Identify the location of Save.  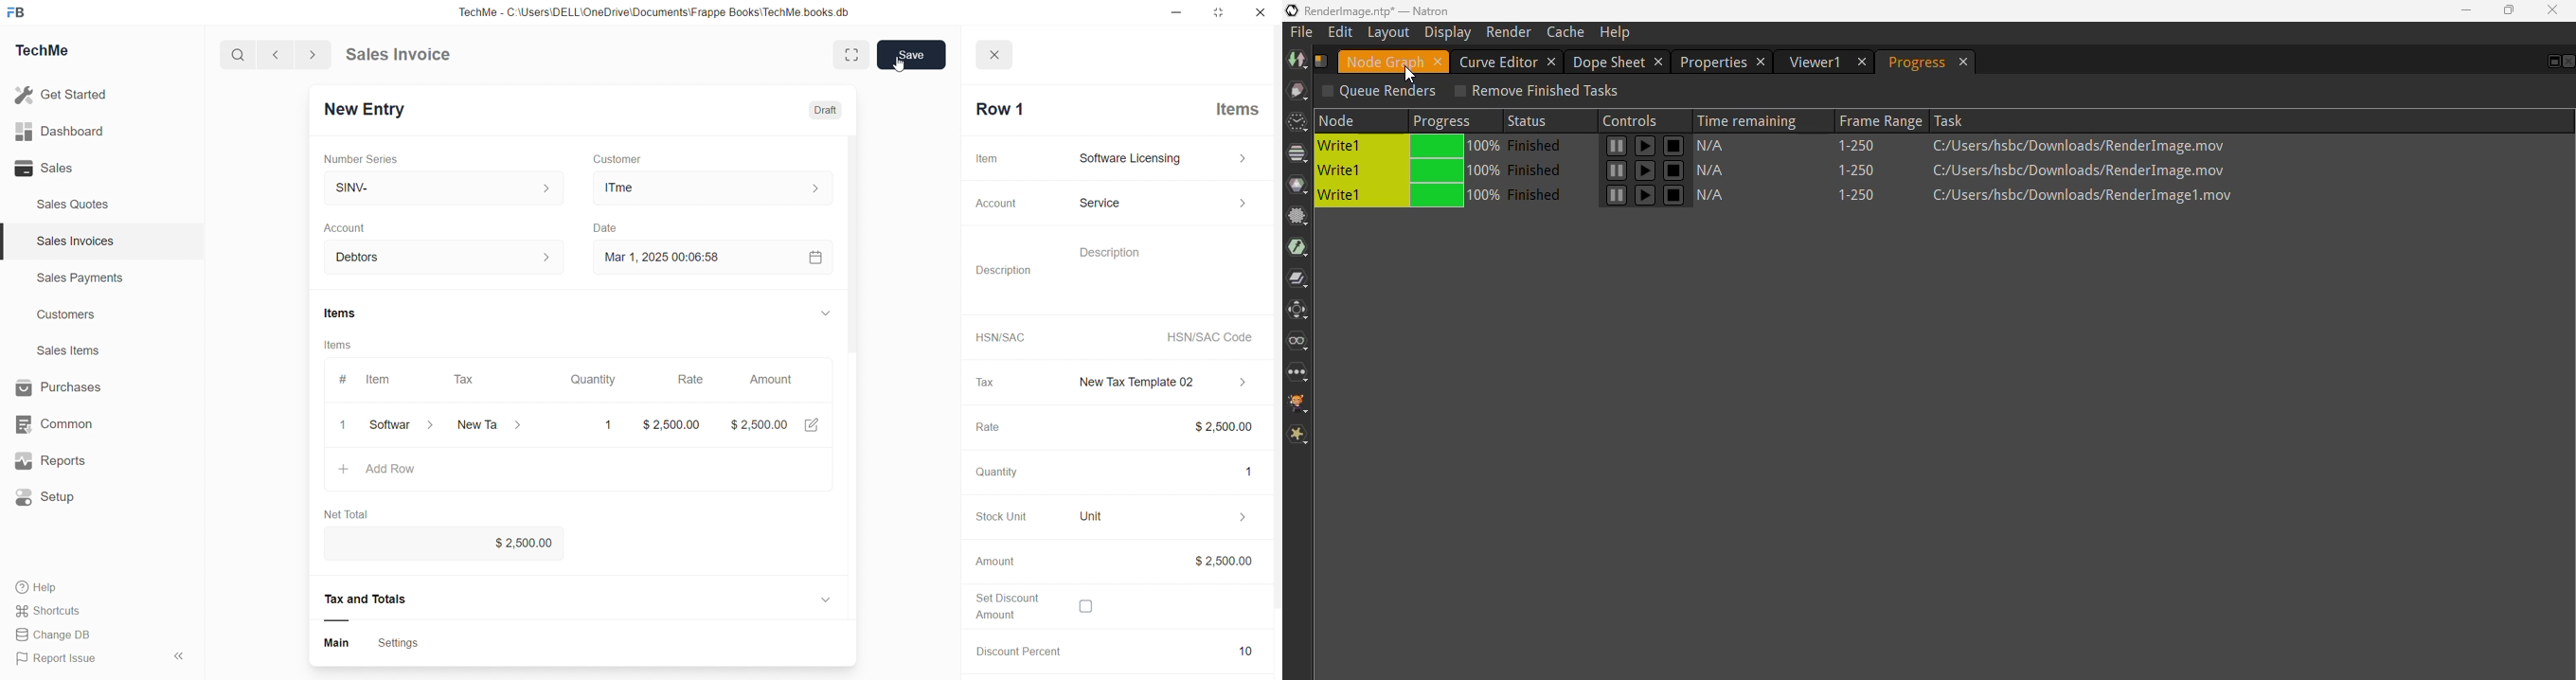
(912, 55).